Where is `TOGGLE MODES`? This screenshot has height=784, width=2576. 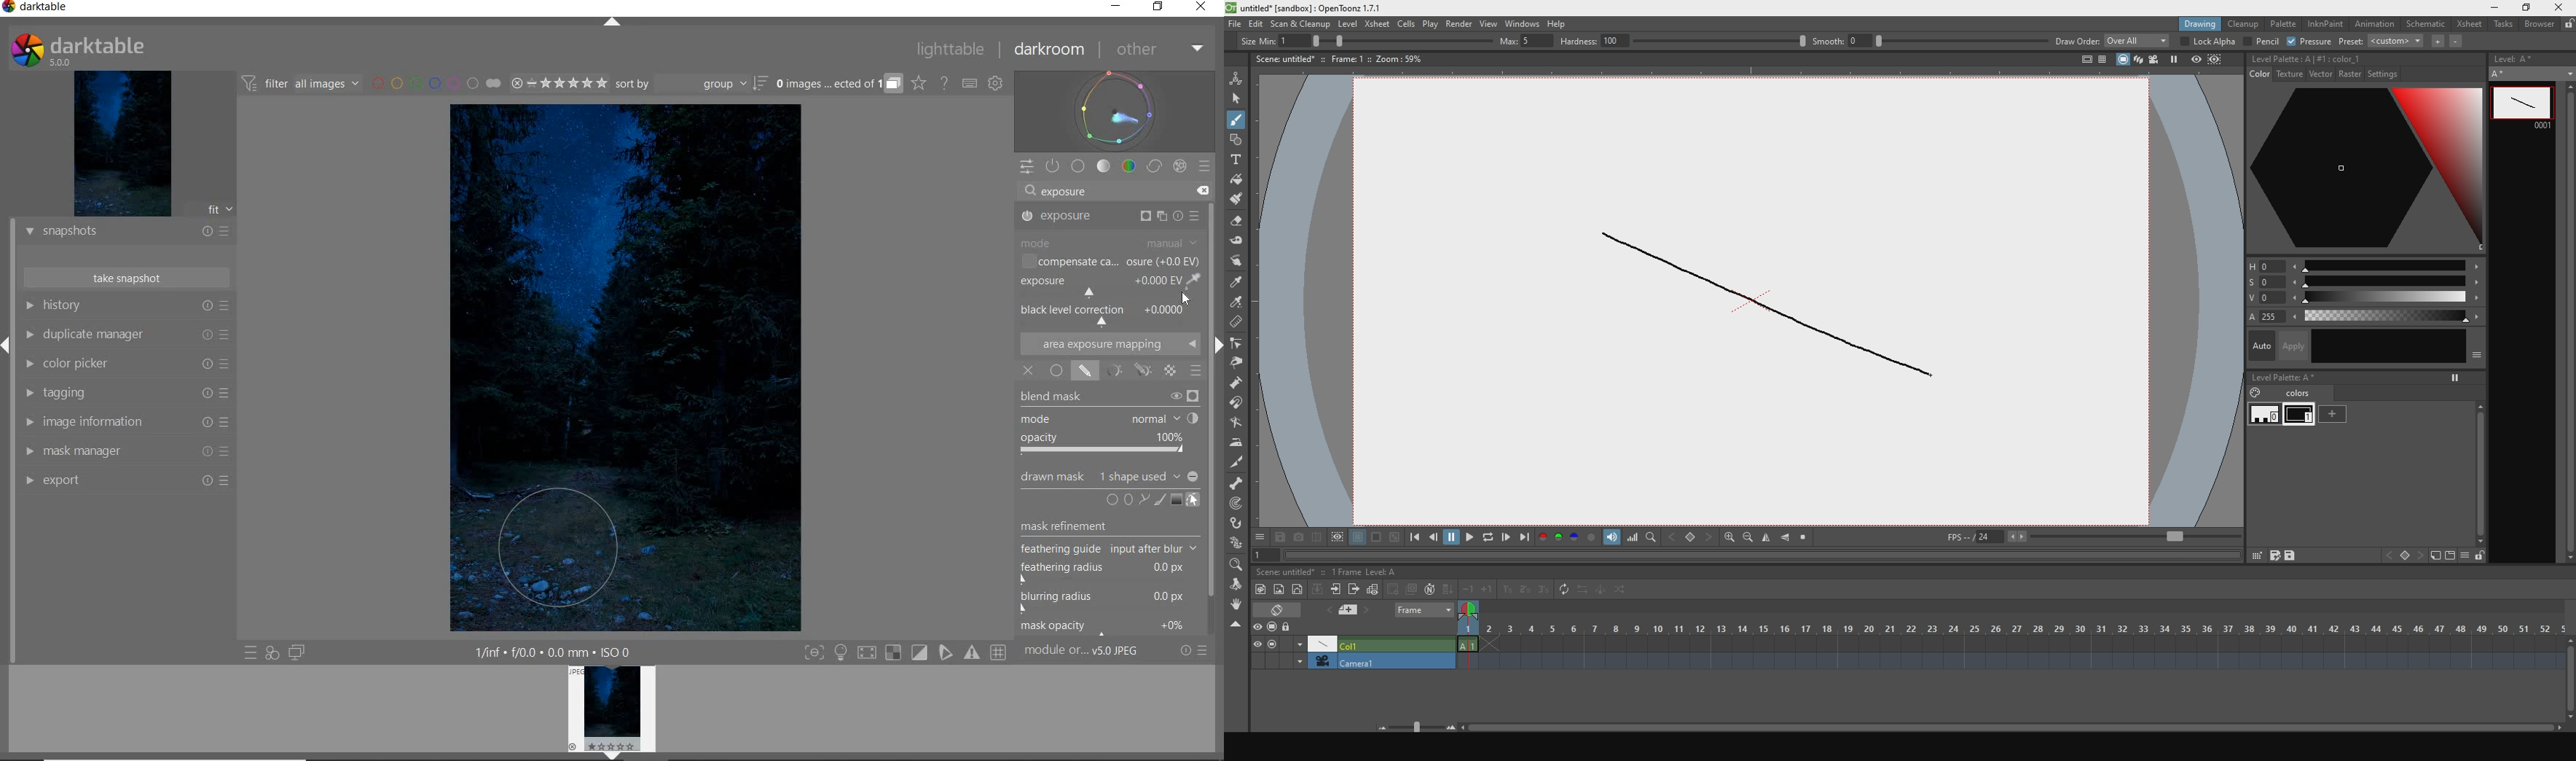
TOGGLE MODES is located at coordinates (905, 652).